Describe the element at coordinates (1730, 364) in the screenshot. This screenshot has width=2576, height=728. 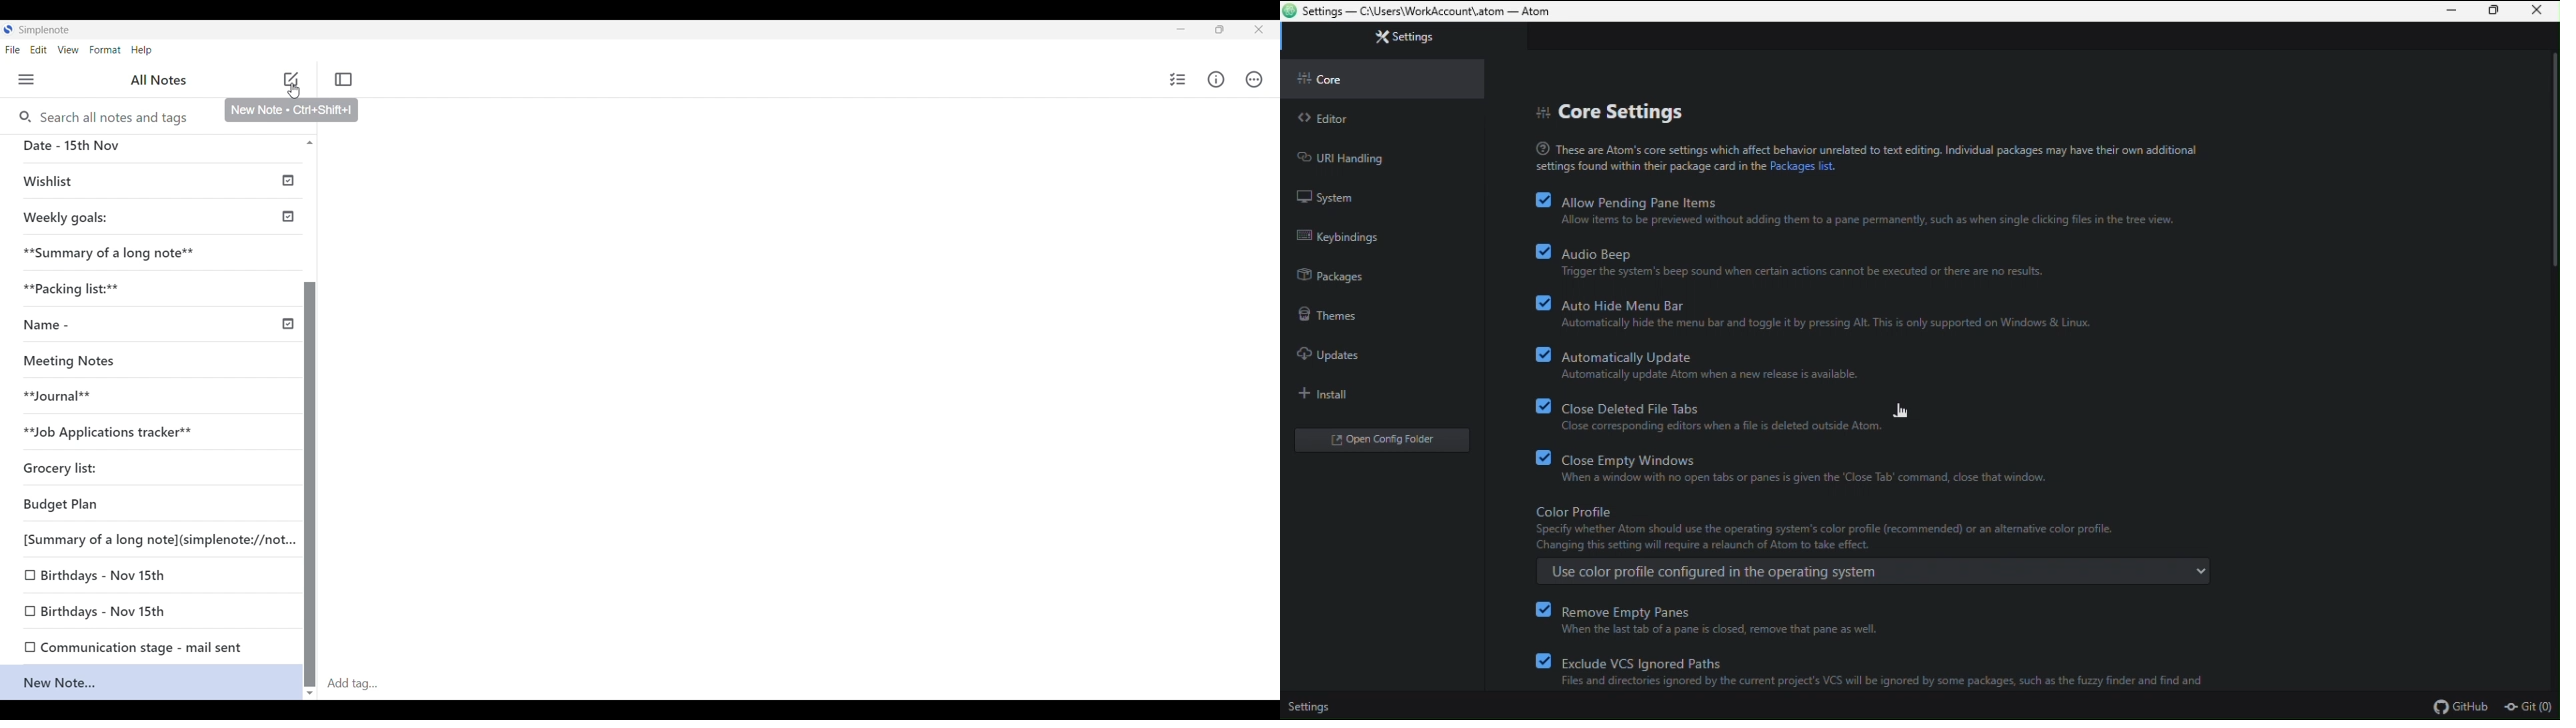
I see `Automatically update ` at that location.